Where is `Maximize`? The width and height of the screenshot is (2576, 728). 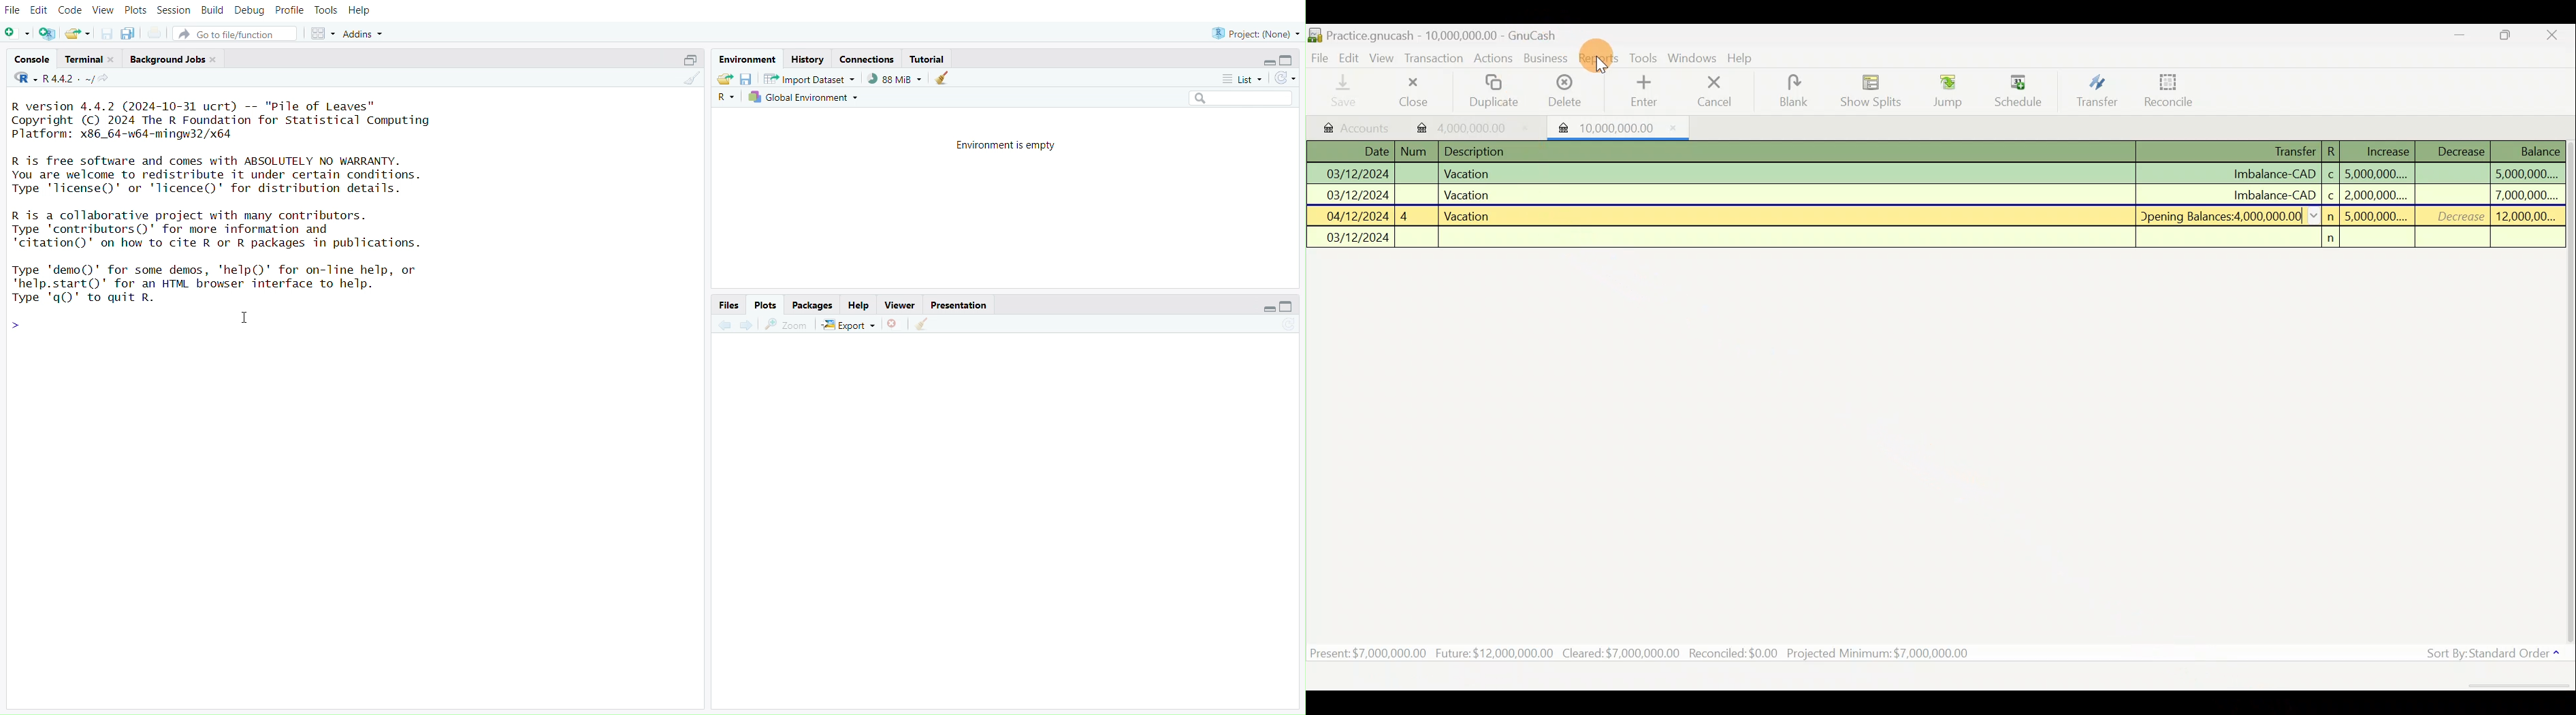 Maximize is located at coordinates (687, 61).